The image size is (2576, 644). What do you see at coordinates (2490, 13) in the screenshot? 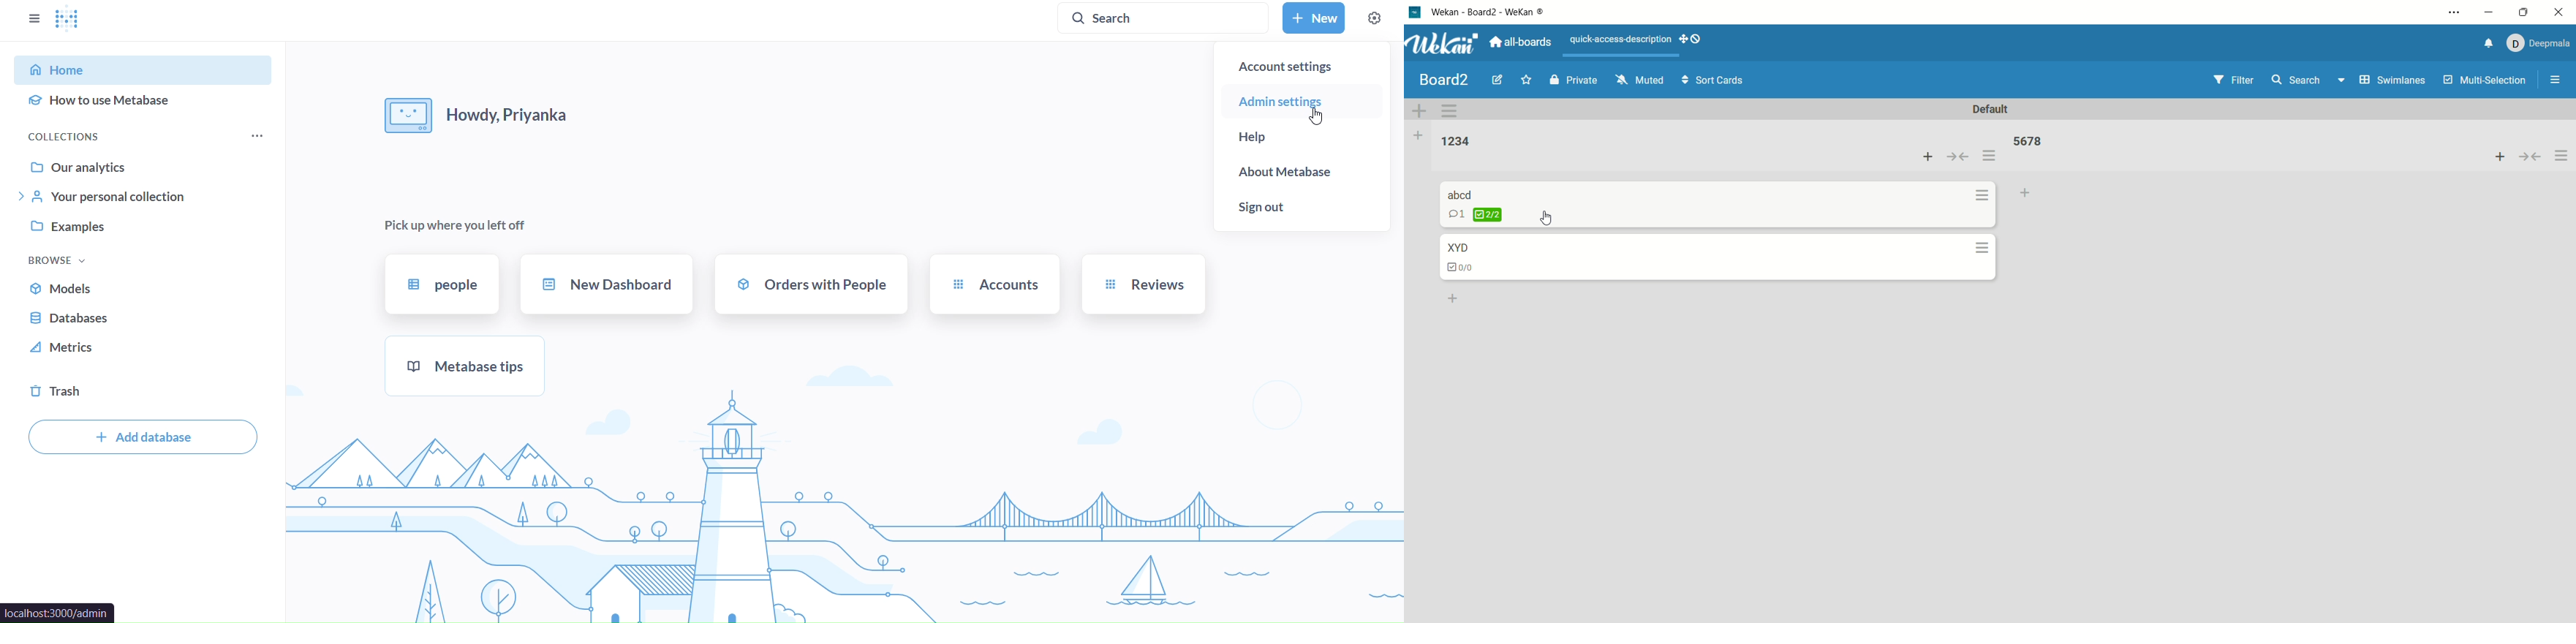
I see `minimize` at bounding box center [2490, 13].